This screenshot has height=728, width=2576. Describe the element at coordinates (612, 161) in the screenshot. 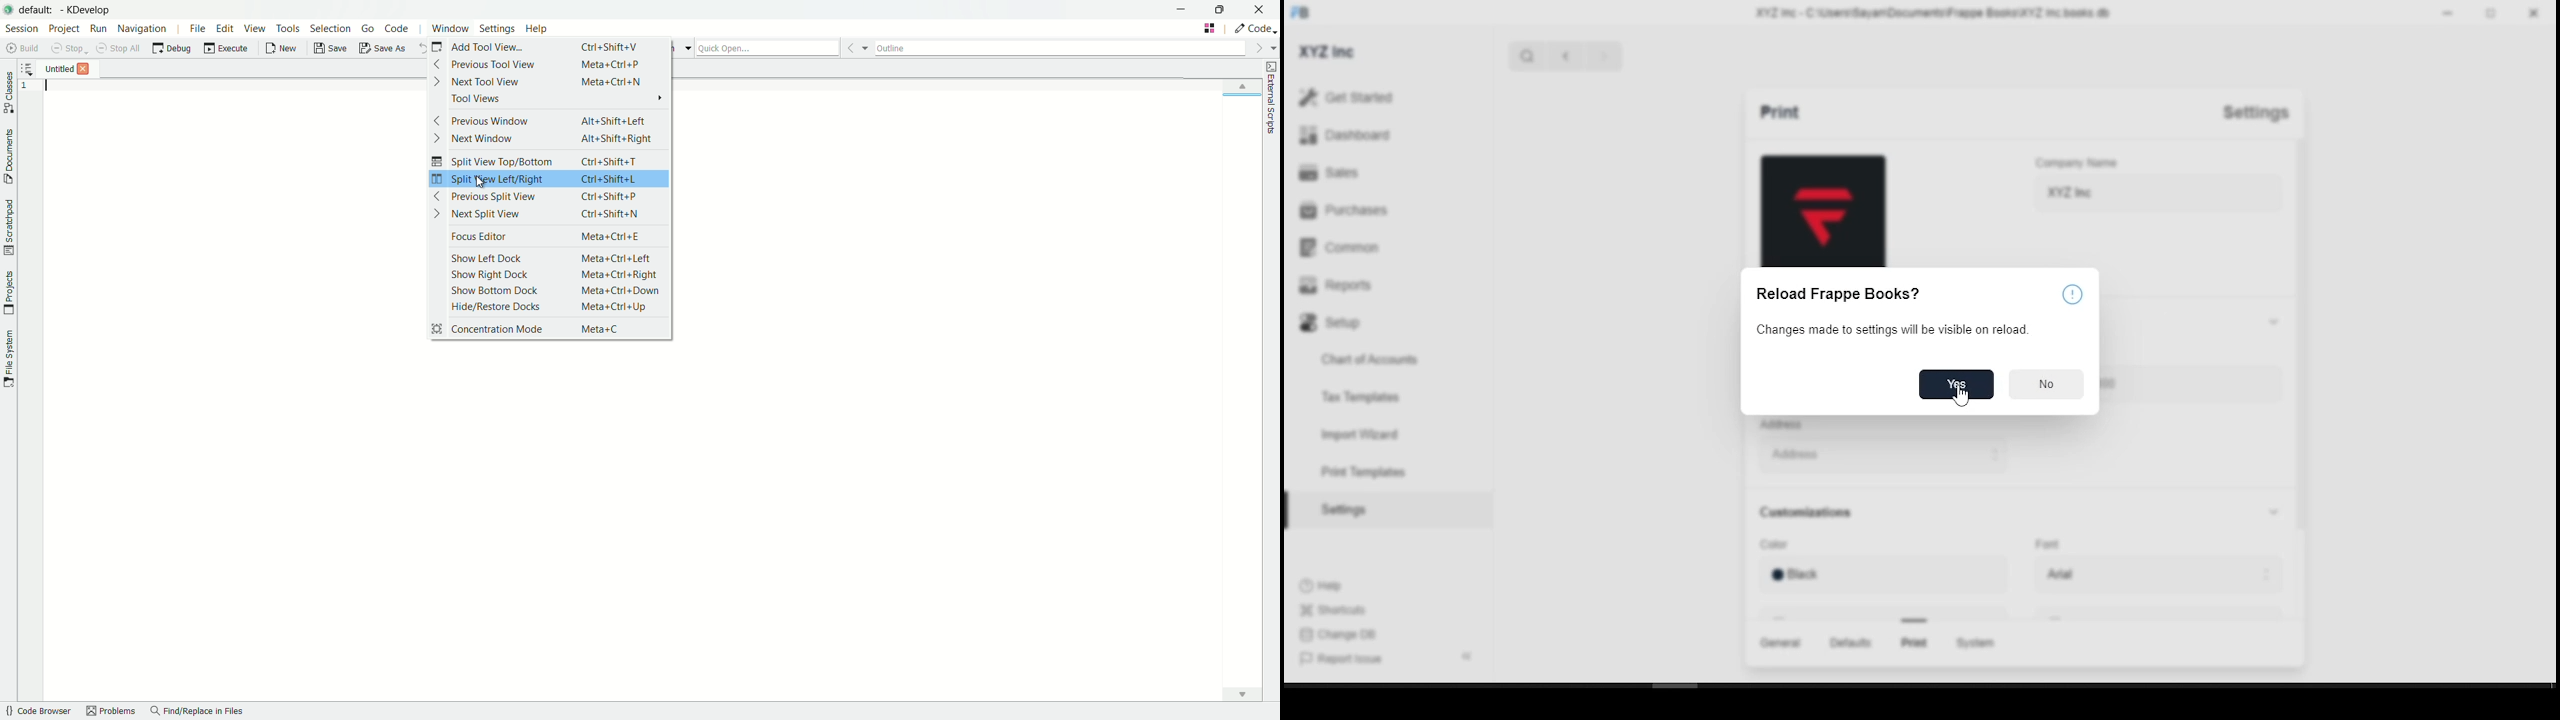

I see `Ctrl+Shift+T` at that location.